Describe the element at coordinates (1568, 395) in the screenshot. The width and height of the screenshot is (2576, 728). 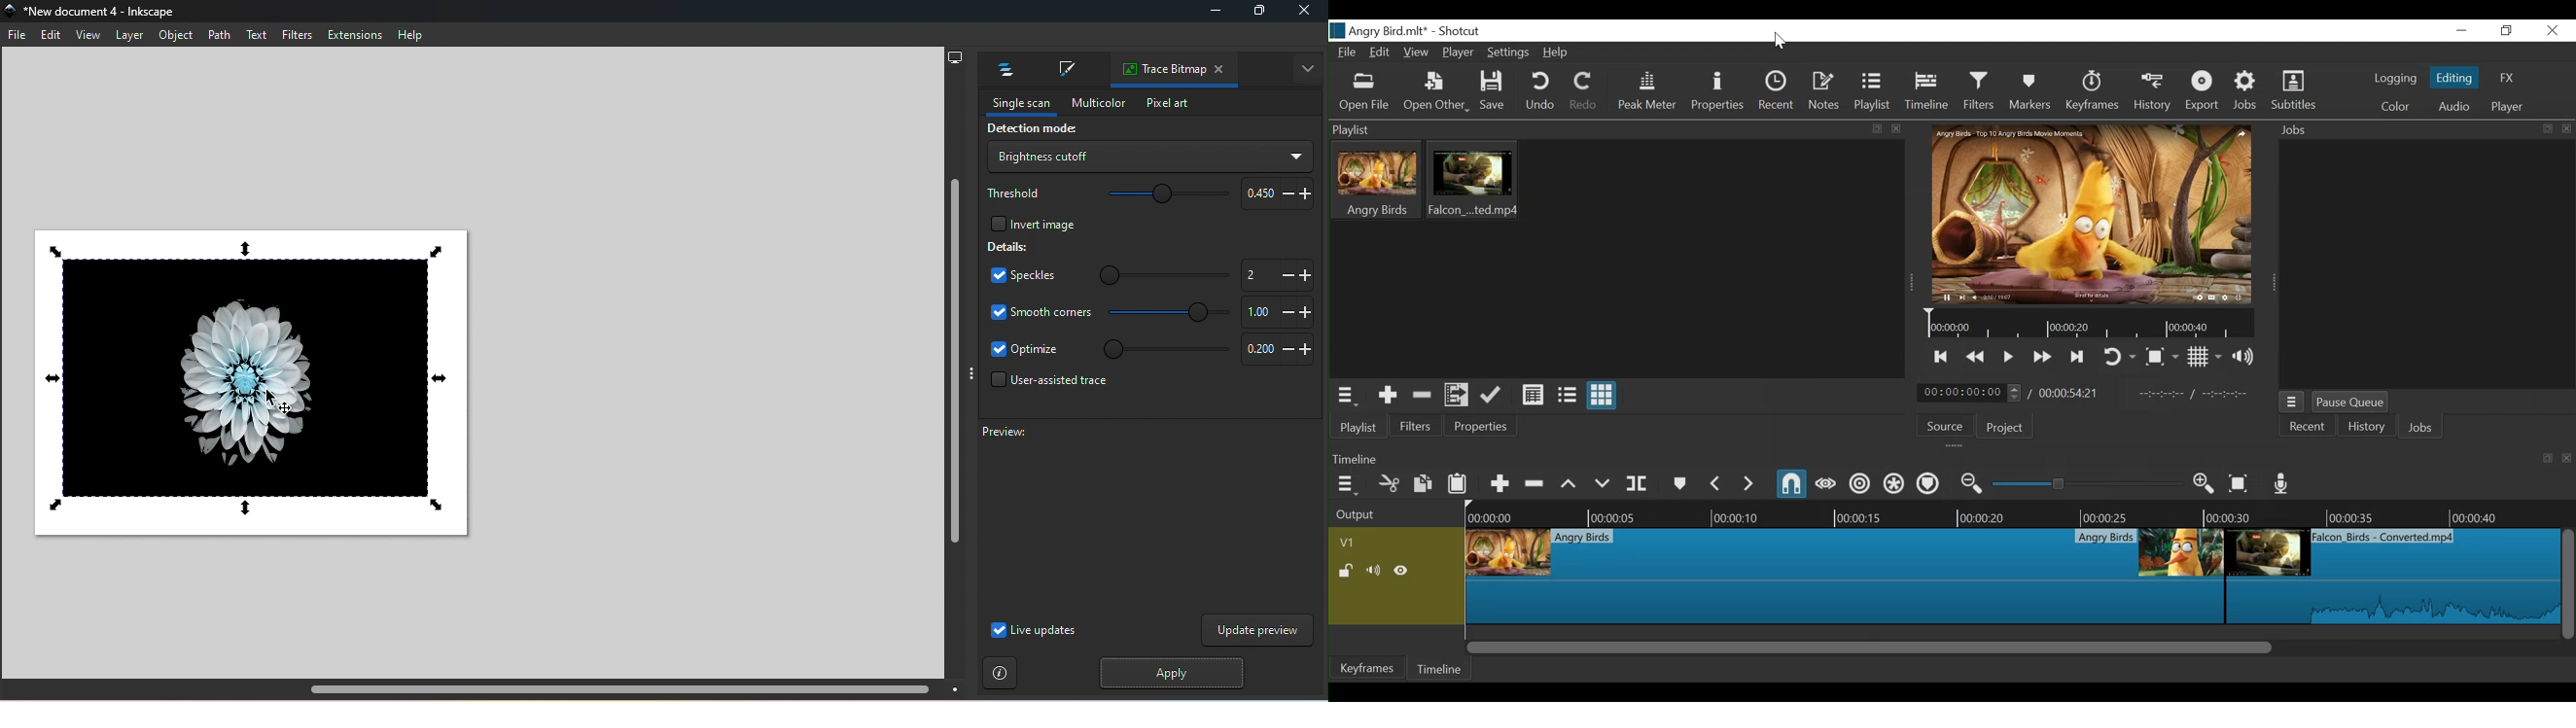
I see `View as files` at that location.